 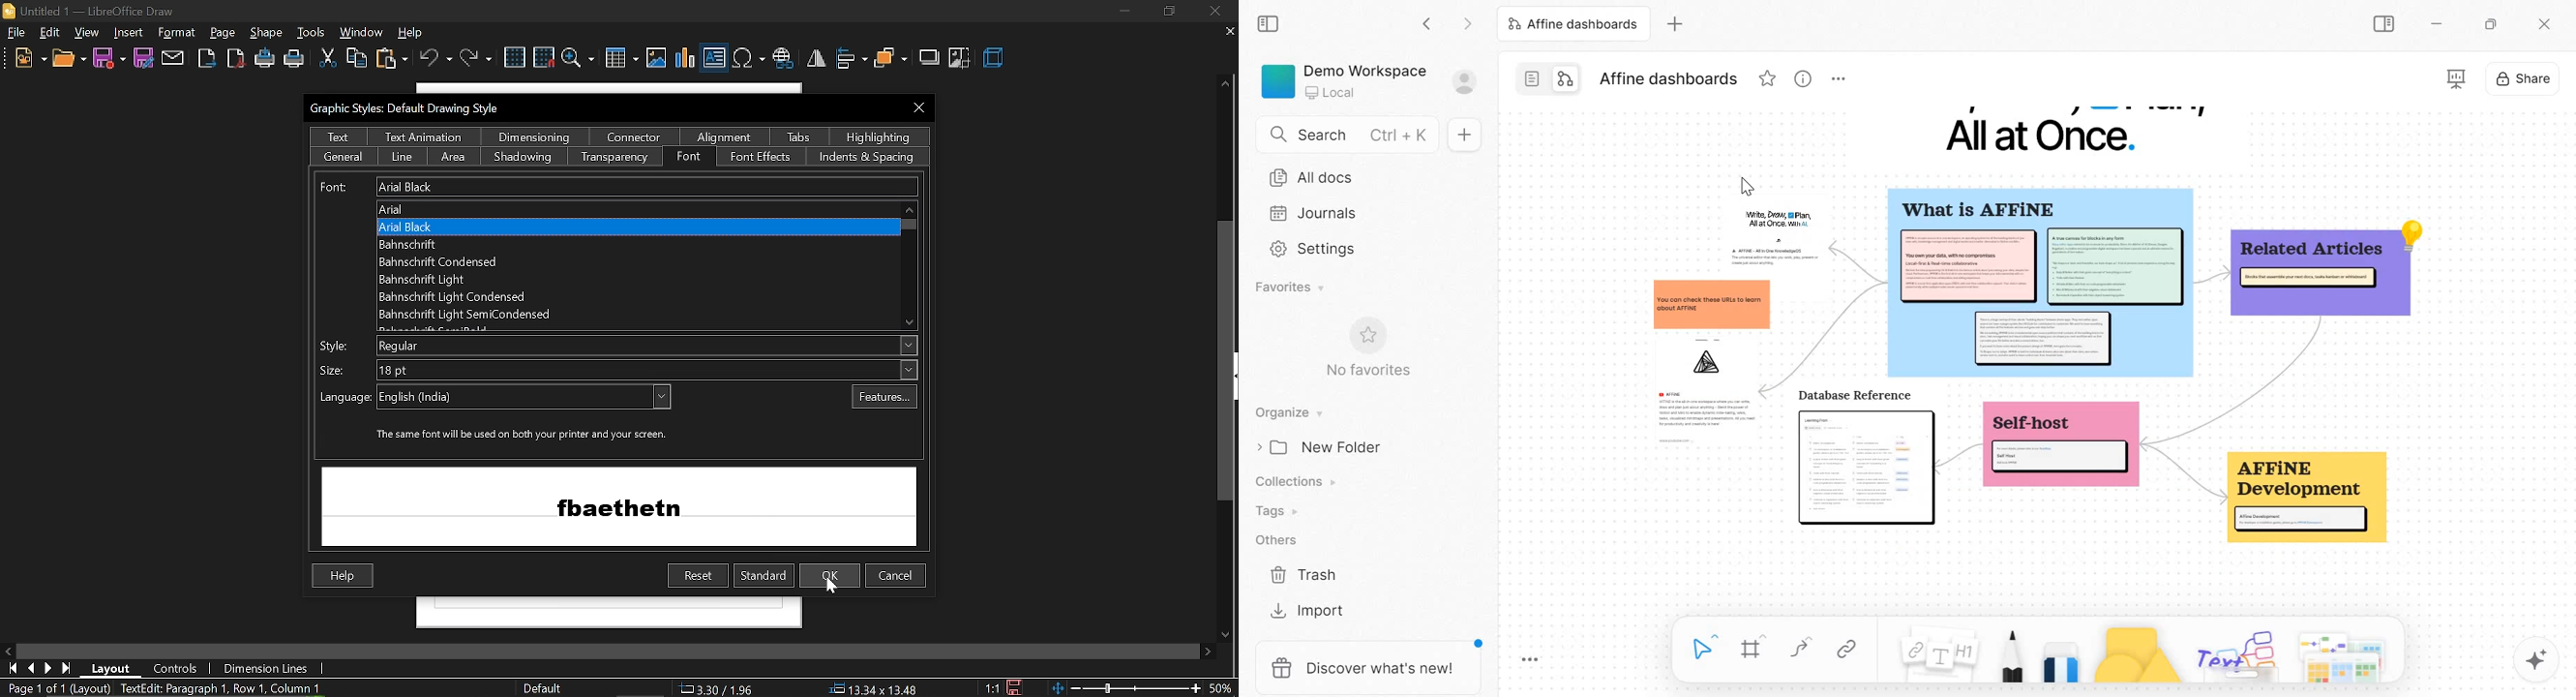 I want to click on go to first page, so click(x=10, y=668).